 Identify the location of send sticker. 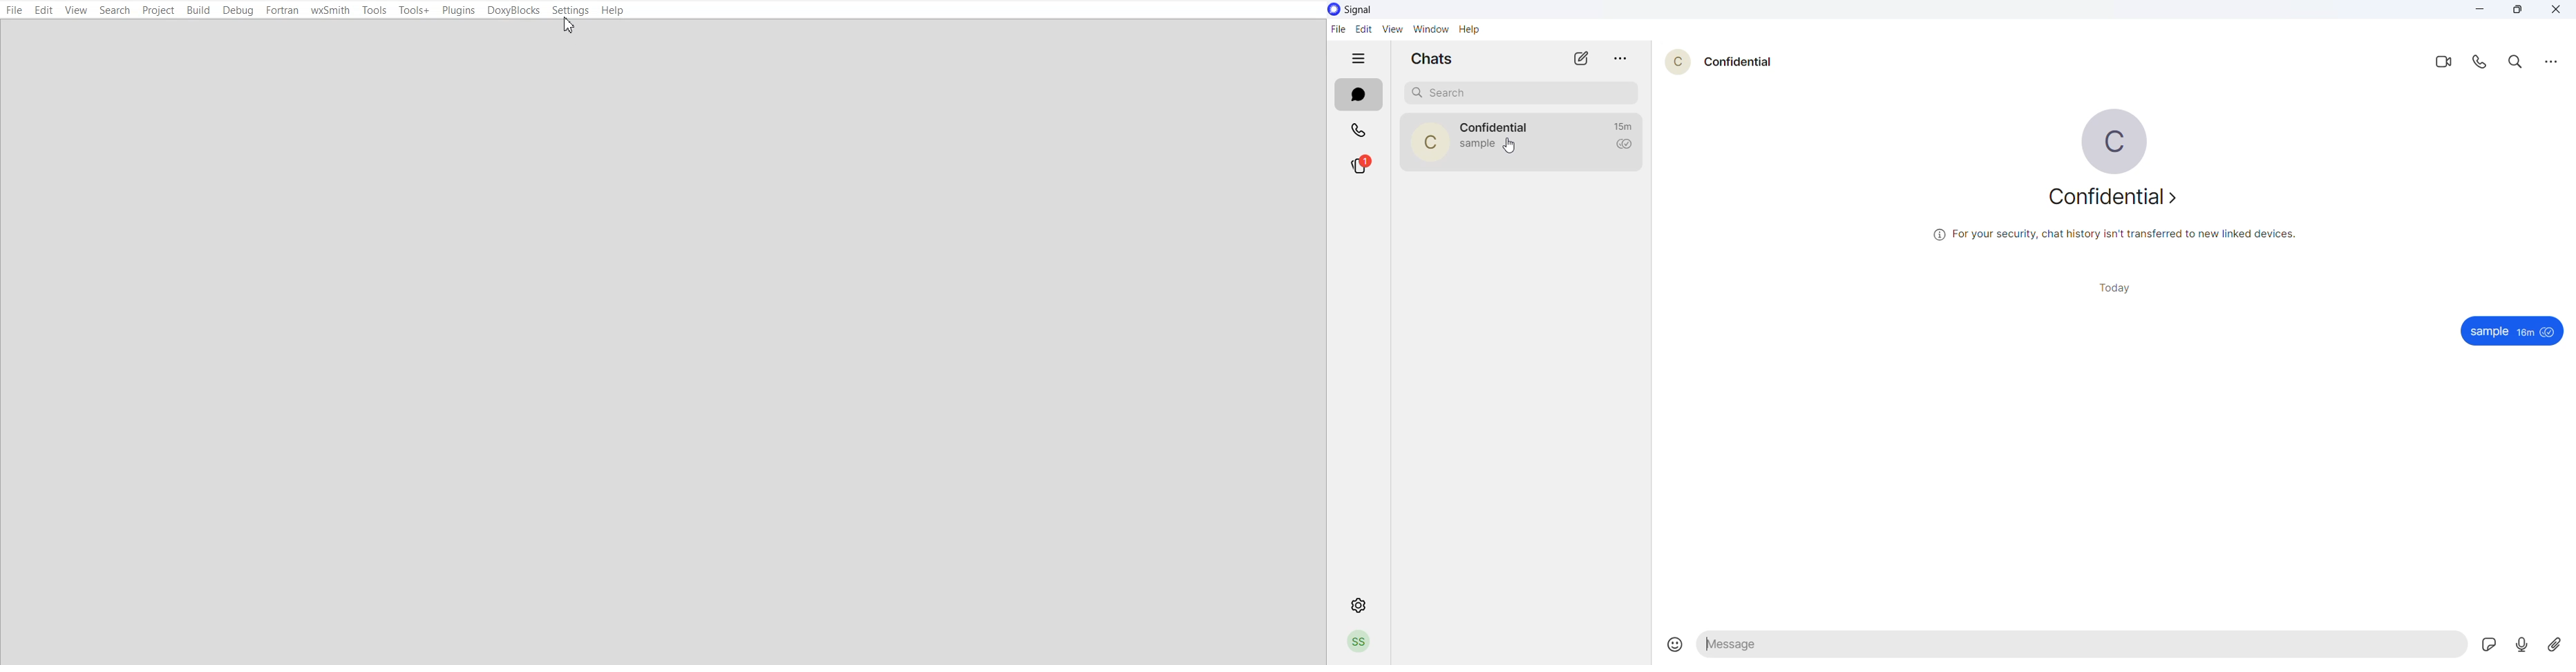
(2489, 643).